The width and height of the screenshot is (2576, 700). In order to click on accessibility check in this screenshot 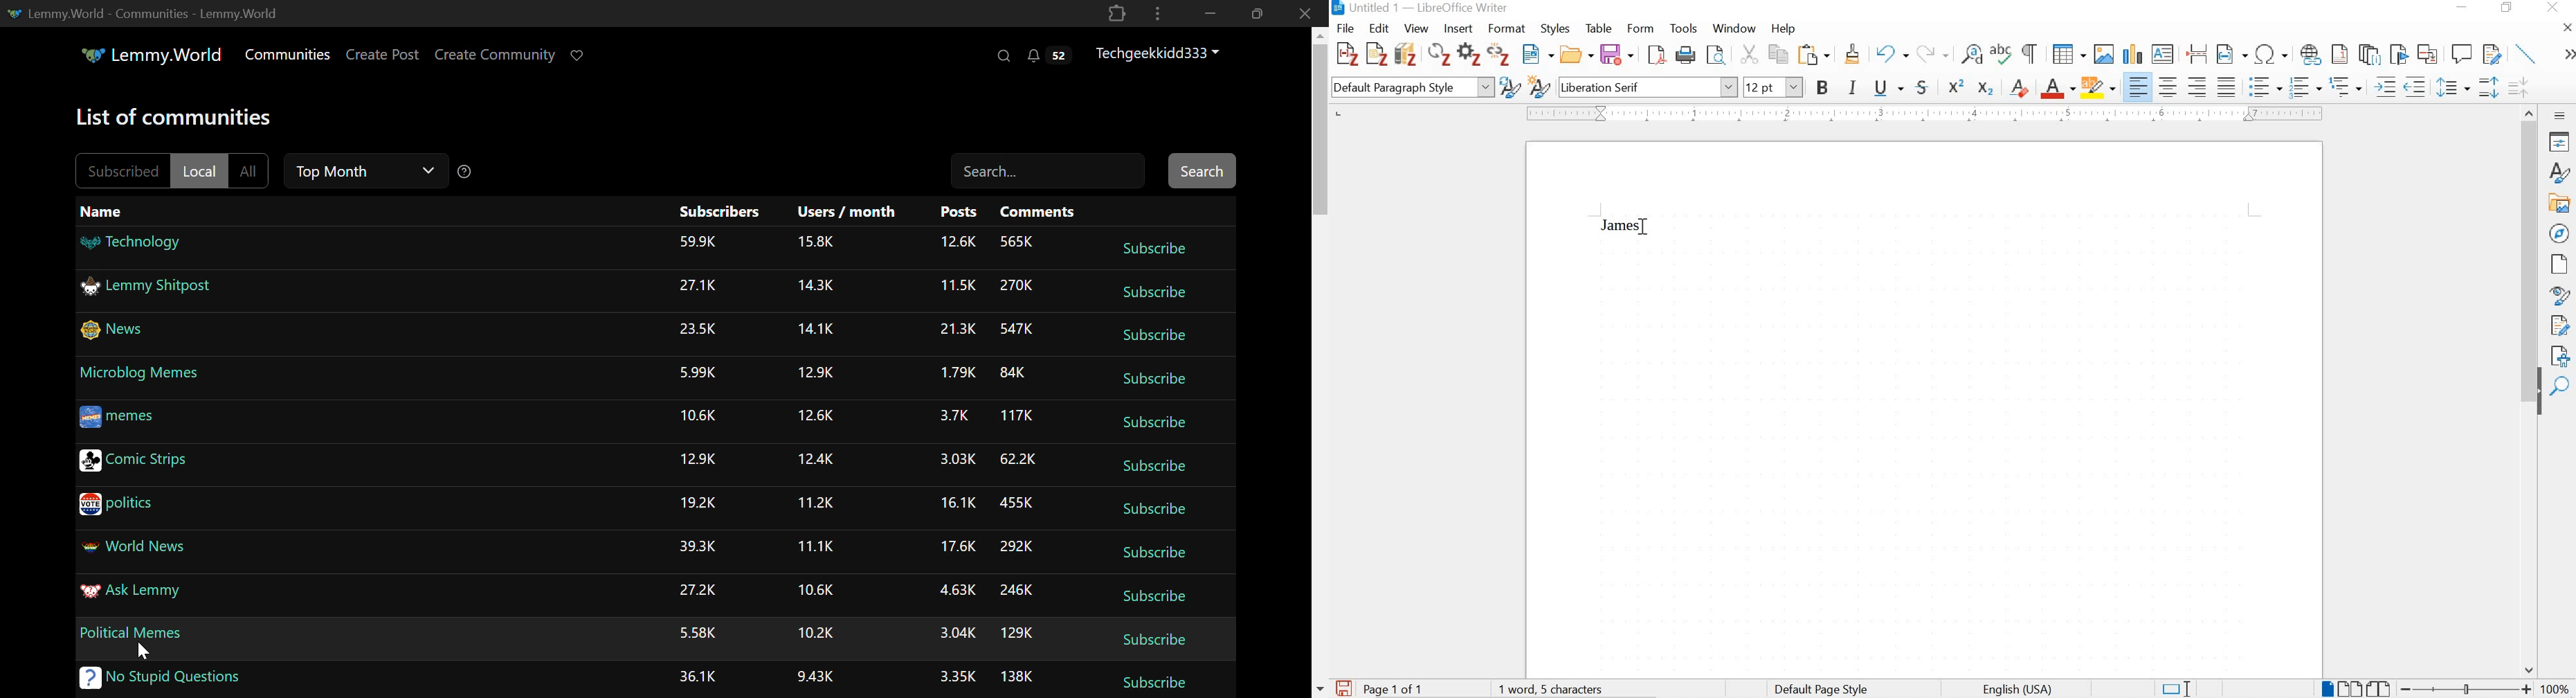, I will do `click(2560, 355)`.